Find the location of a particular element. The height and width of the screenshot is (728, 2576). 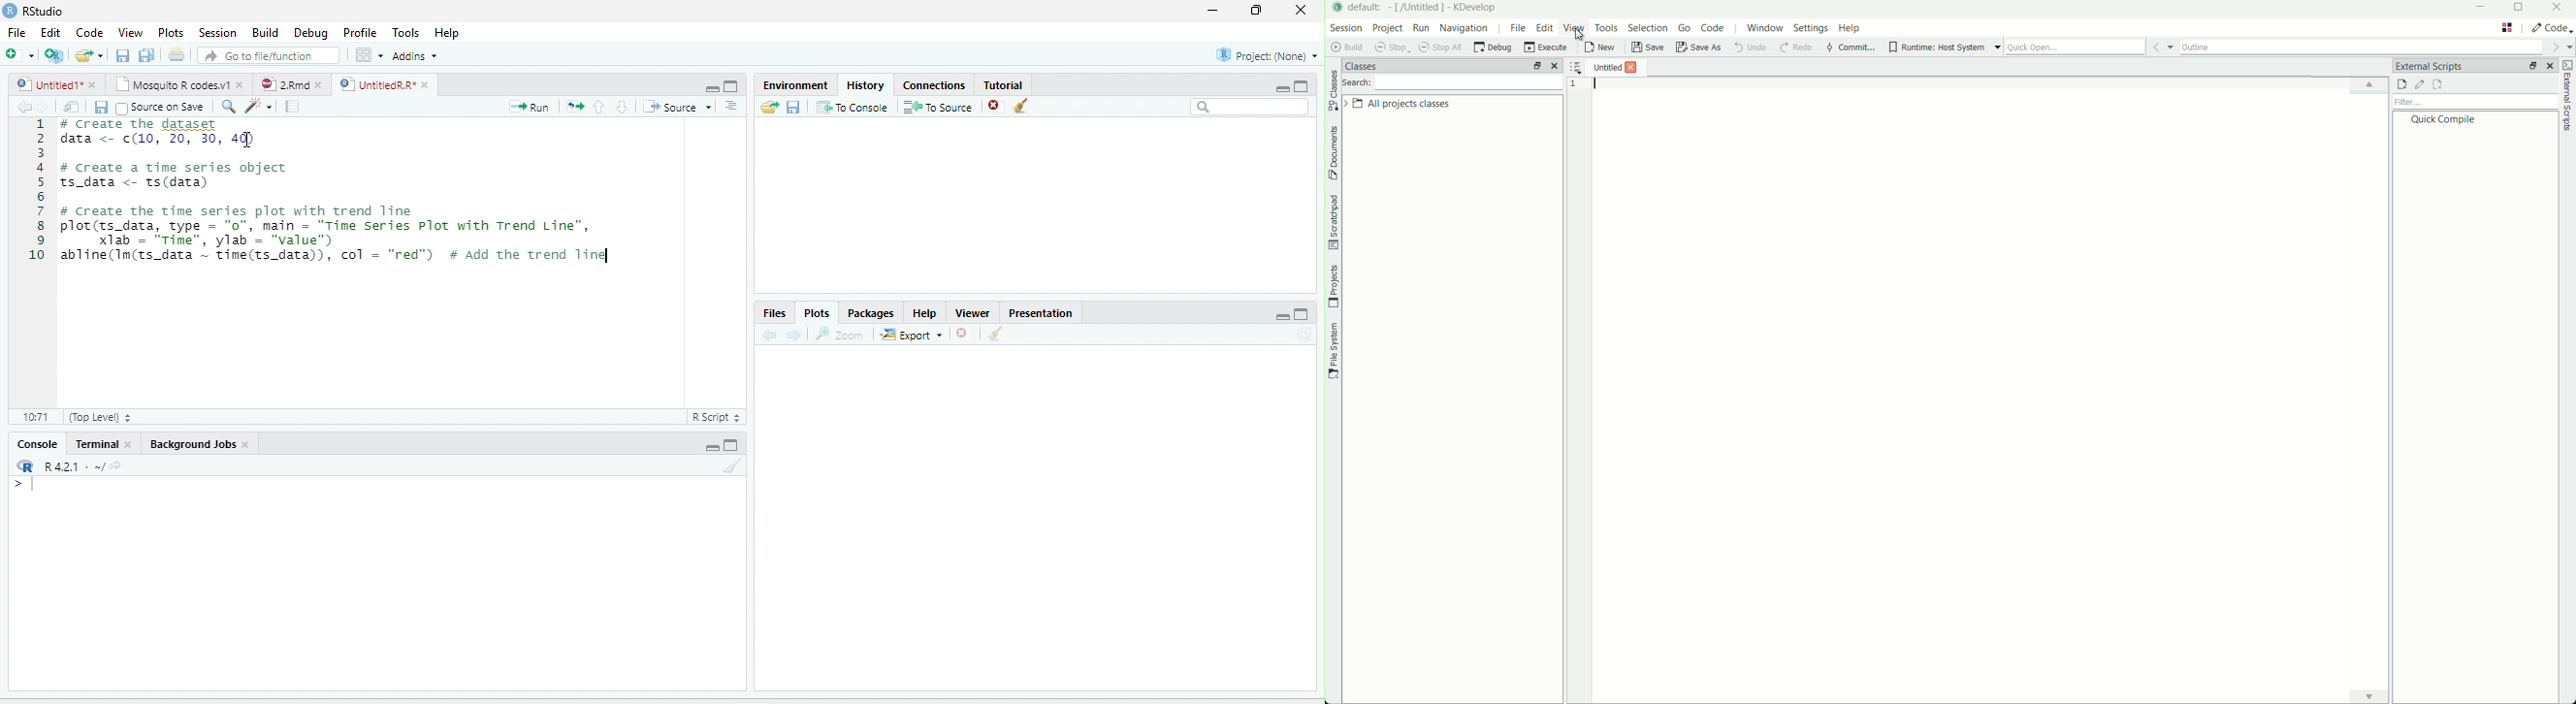

close is located at coordinates (241, 84).